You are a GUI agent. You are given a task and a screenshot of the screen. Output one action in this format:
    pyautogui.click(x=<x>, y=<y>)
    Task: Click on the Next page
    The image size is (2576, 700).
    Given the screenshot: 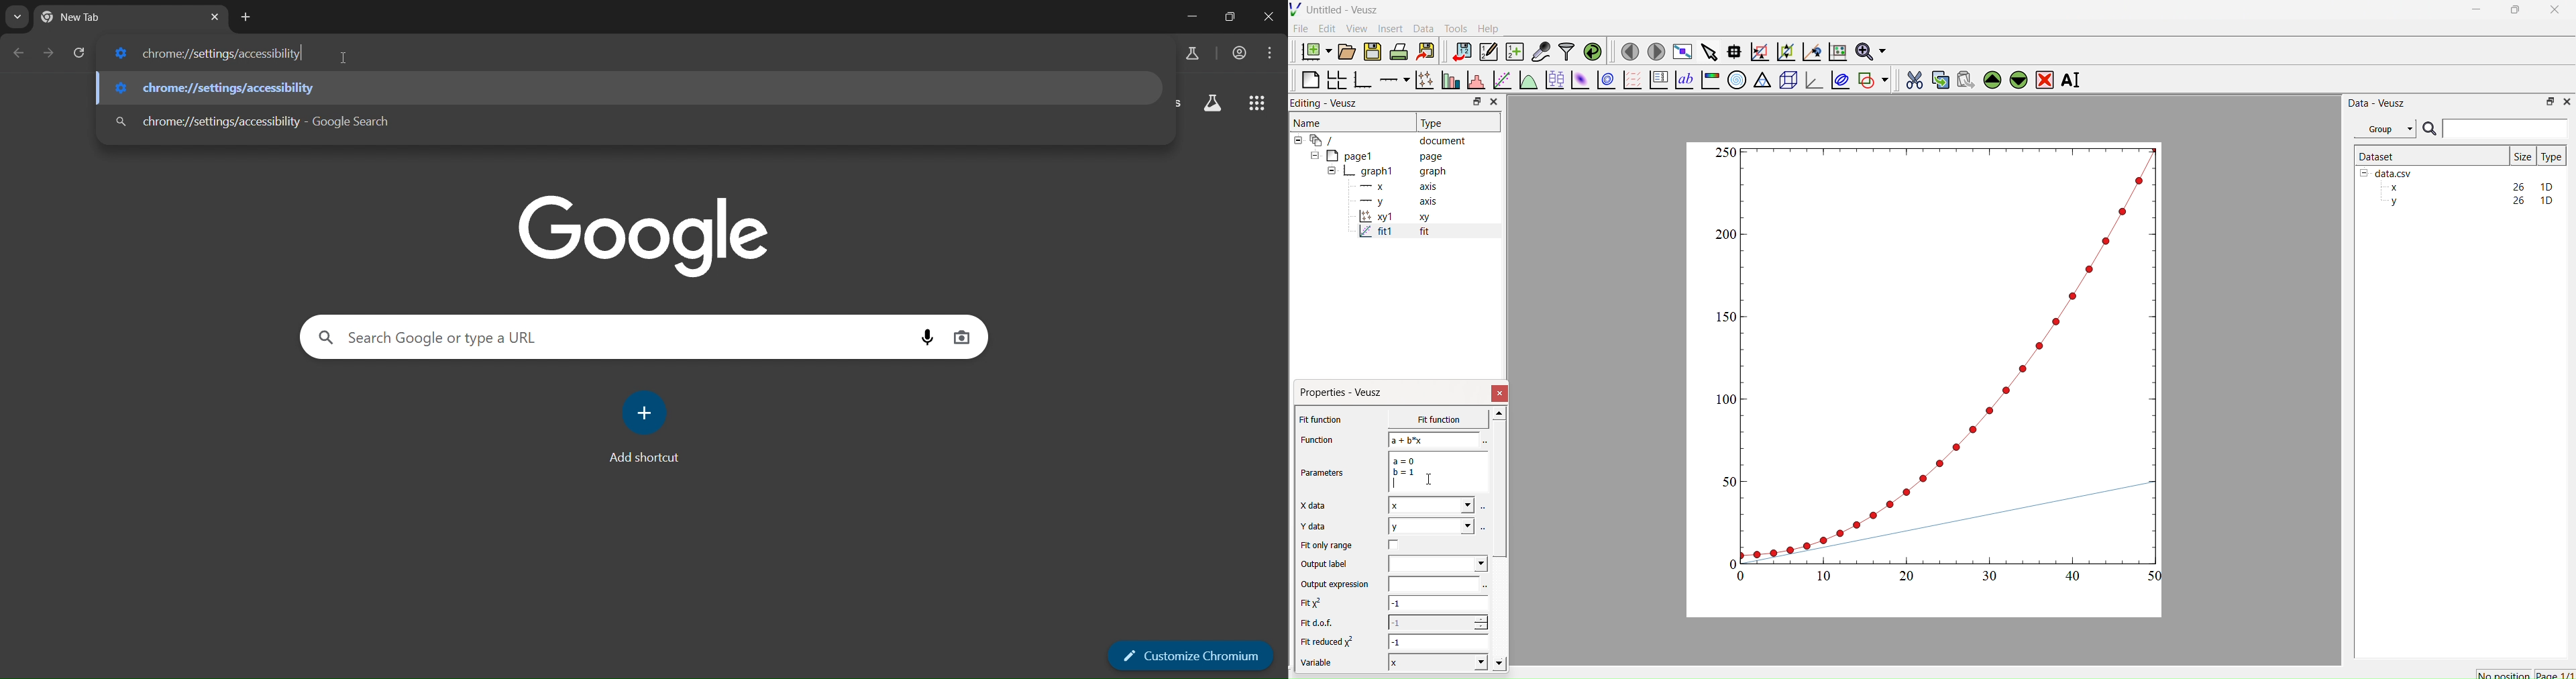 What is the action you would take?
    pyautogui.click(x=1652, y=52)
    